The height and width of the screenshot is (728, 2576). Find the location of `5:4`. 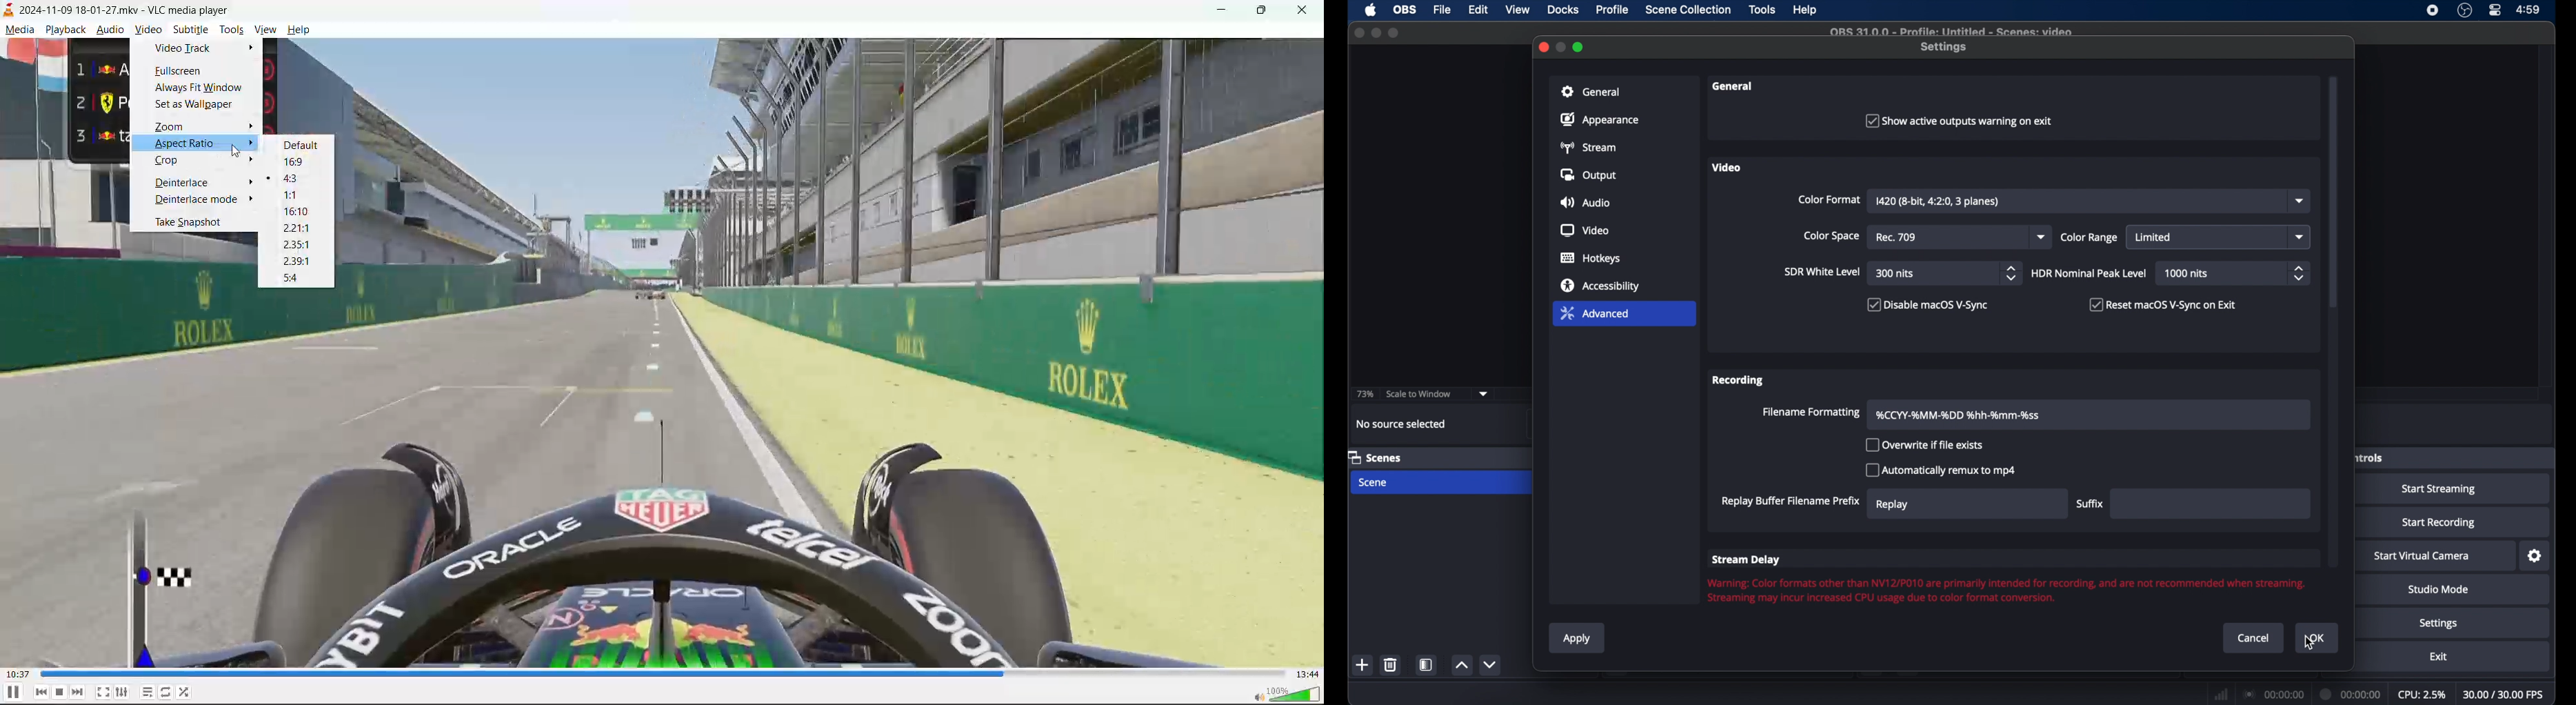

5:4 is located at coordinates (295, 278).